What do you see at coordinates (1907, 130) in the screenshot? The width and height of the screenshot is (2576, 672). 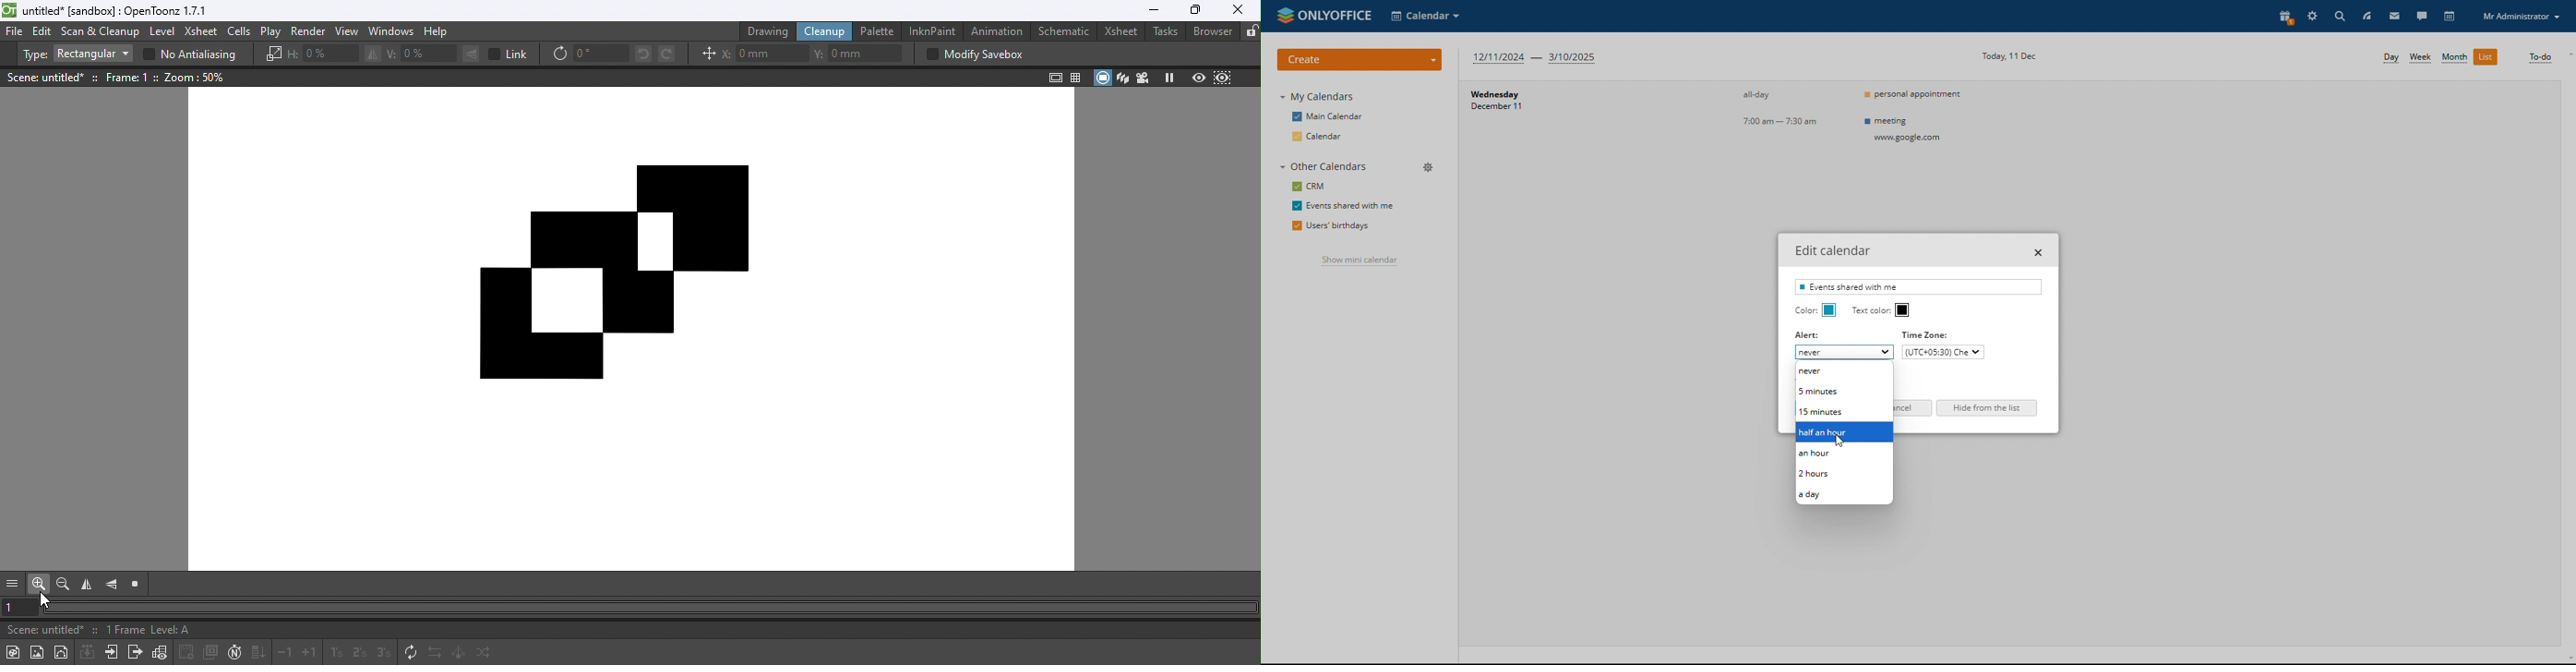 I see `meeting` at bounding box center [1907, 130].